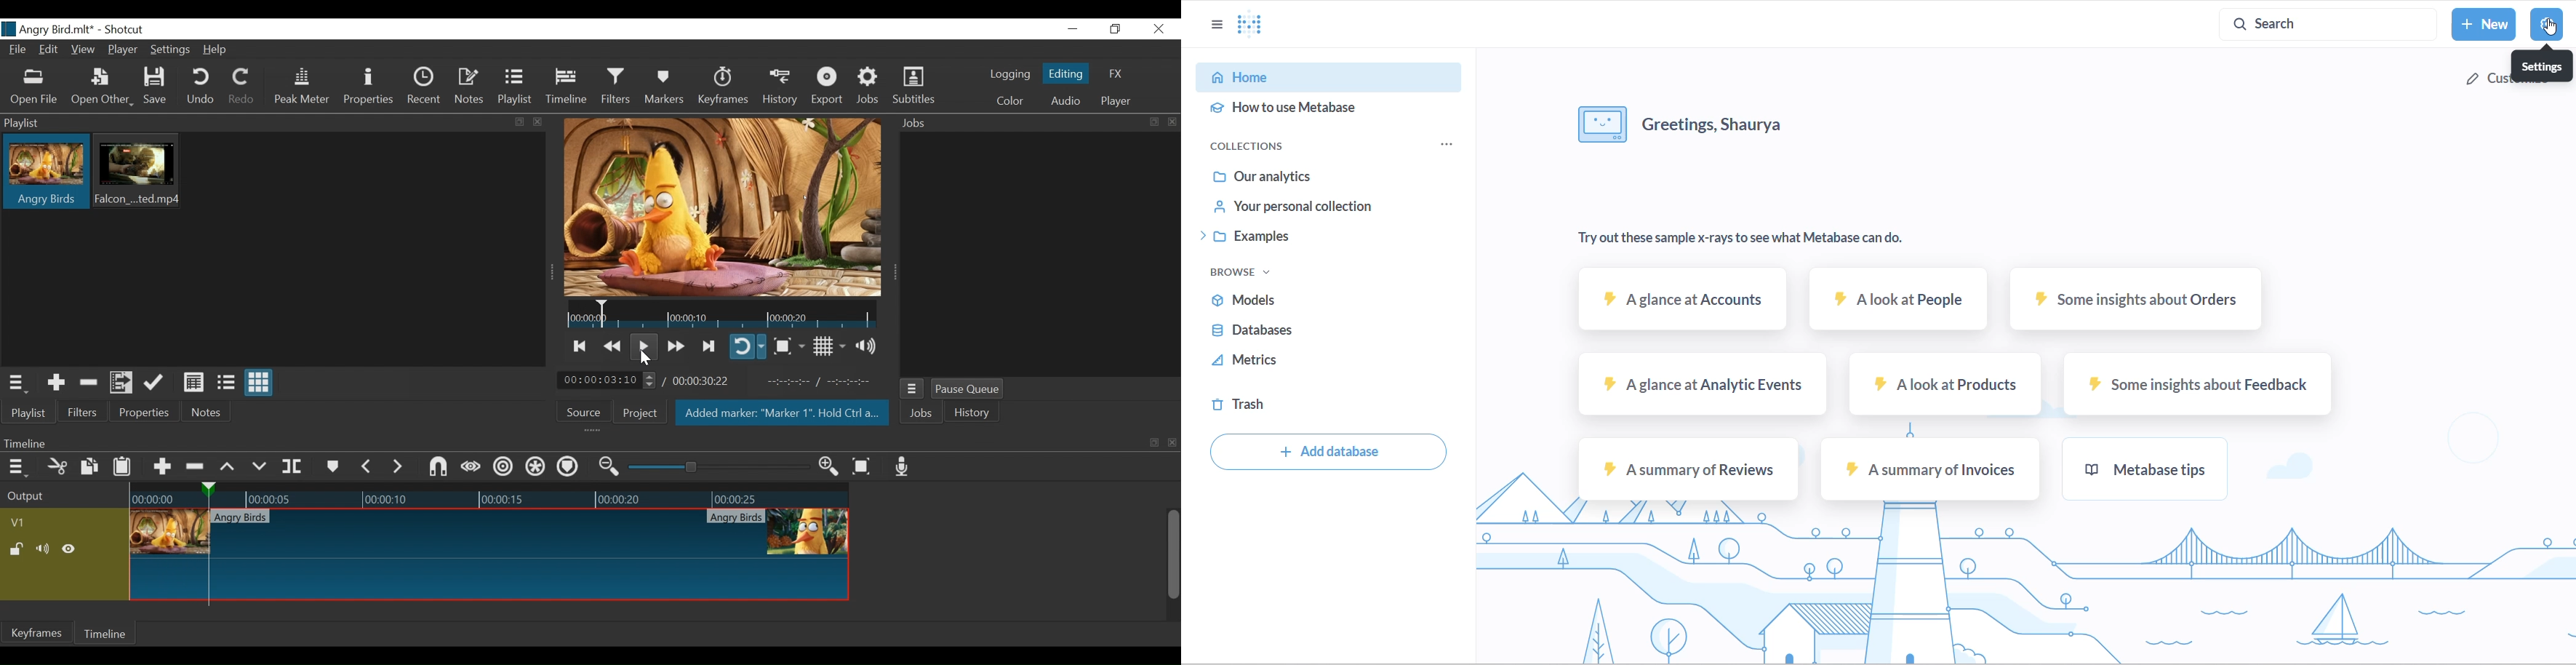  Describe the element at coordinates (17, 467) in the screenshot. I see `Timeline menu` at that location.